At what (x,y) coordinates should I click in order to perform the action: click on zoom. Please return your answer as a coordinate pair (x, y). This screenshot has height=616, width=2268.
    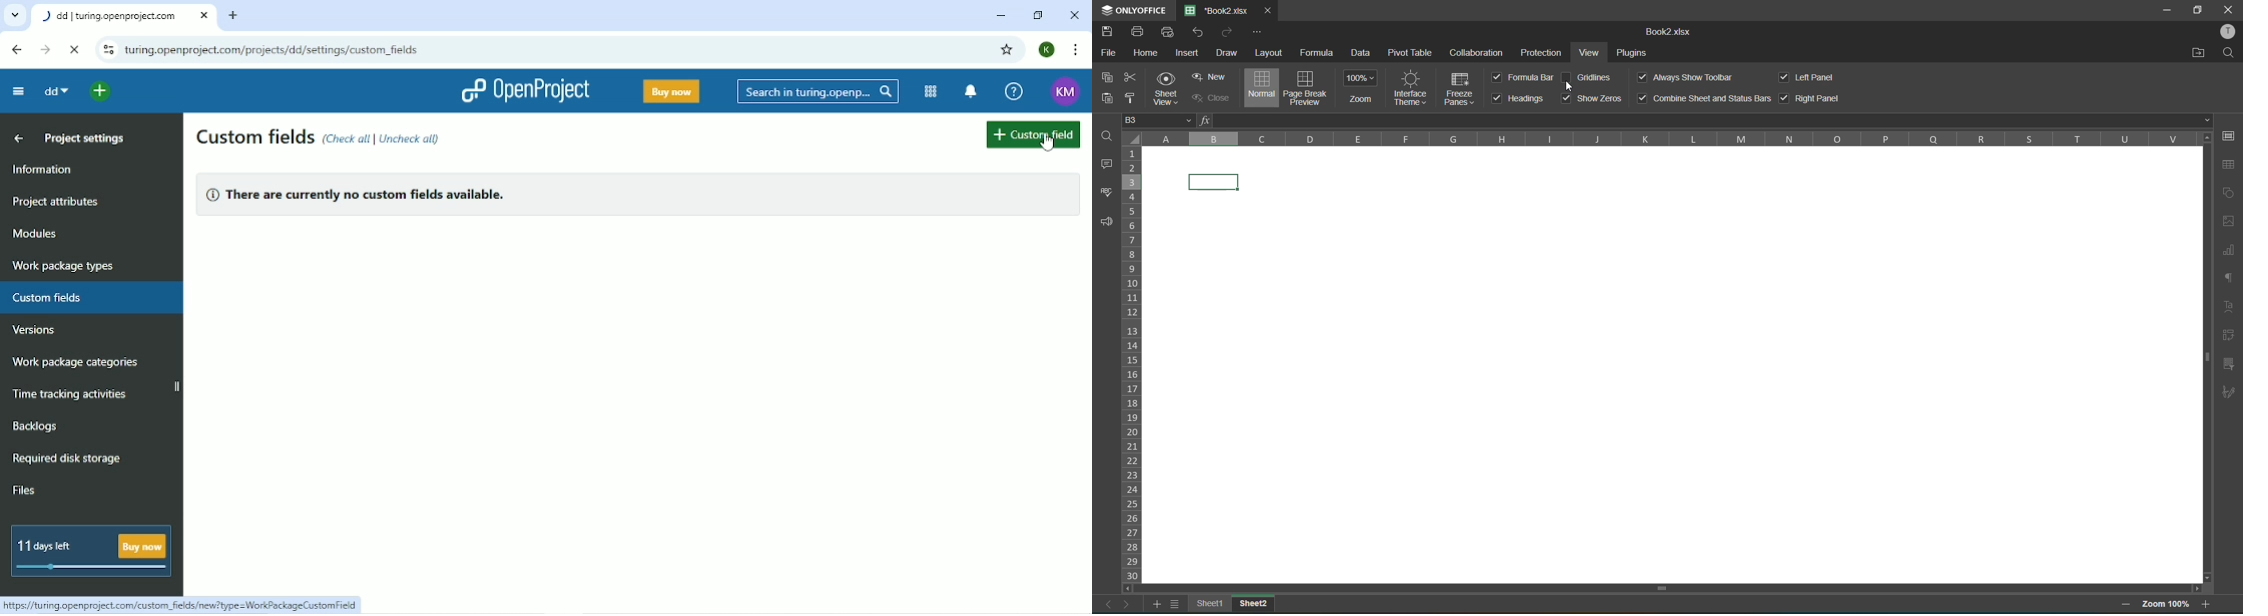
    Looking at the image, I should click on (1362, 88).